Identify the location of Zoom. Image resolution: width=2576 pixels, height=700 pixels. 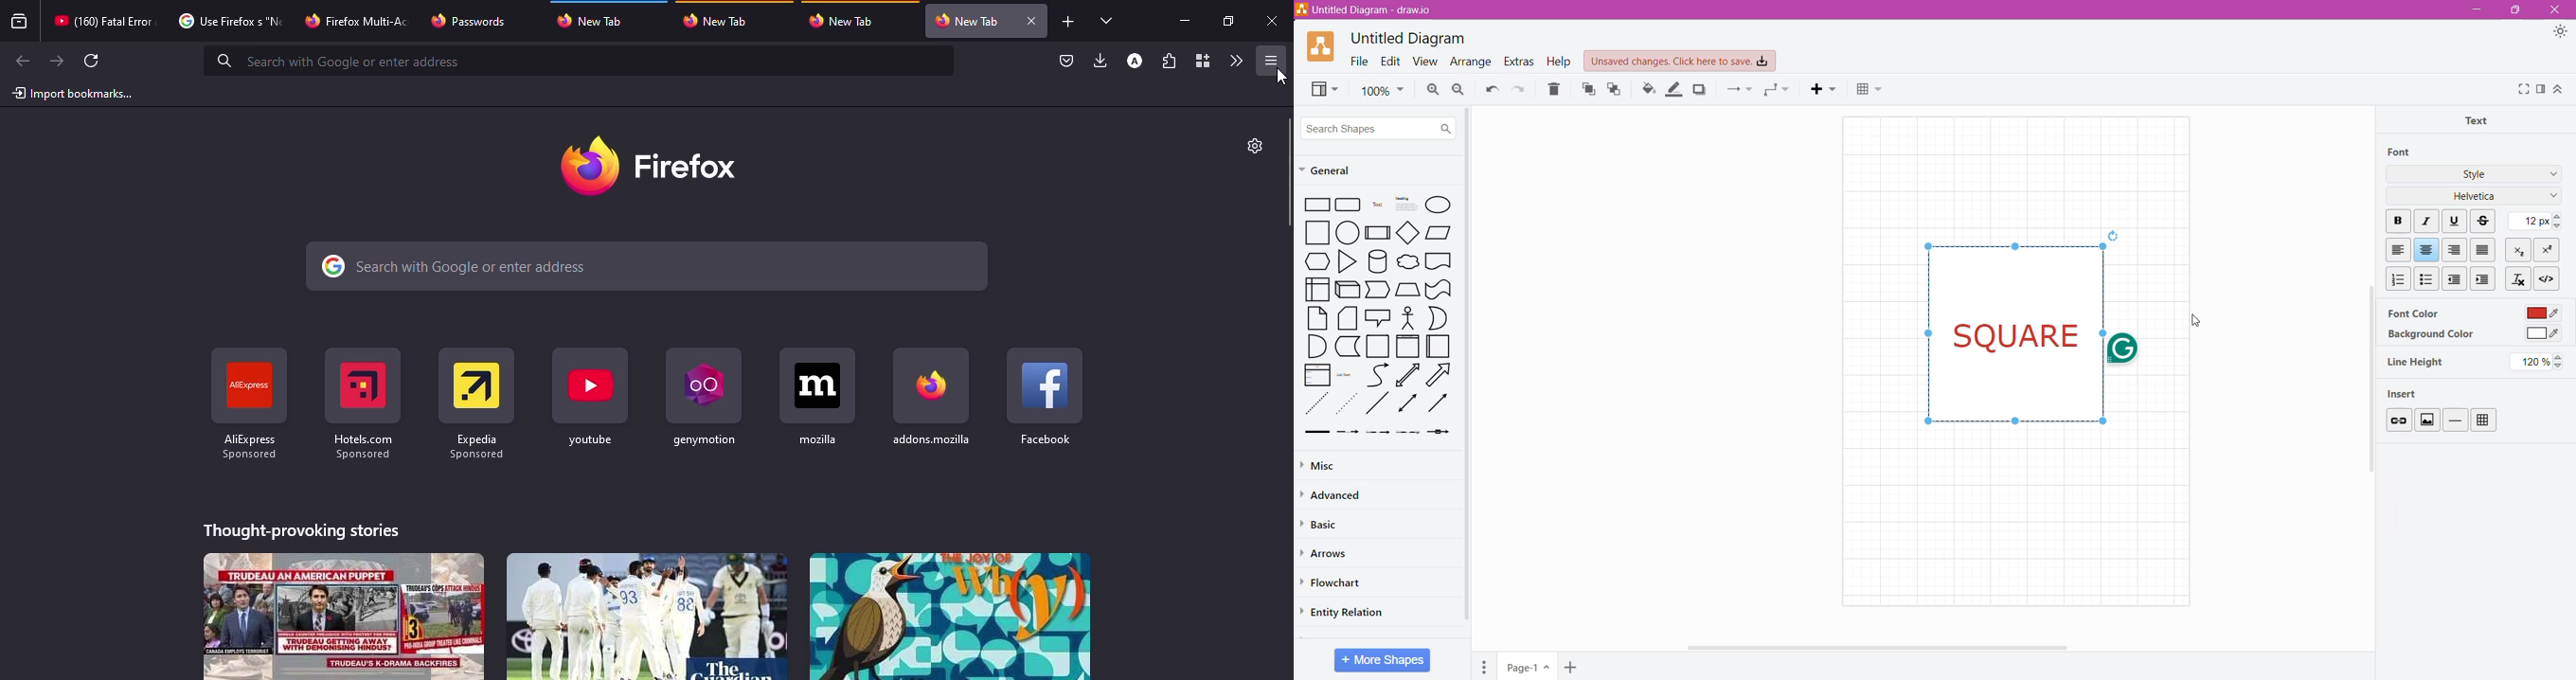
(1383, 87).